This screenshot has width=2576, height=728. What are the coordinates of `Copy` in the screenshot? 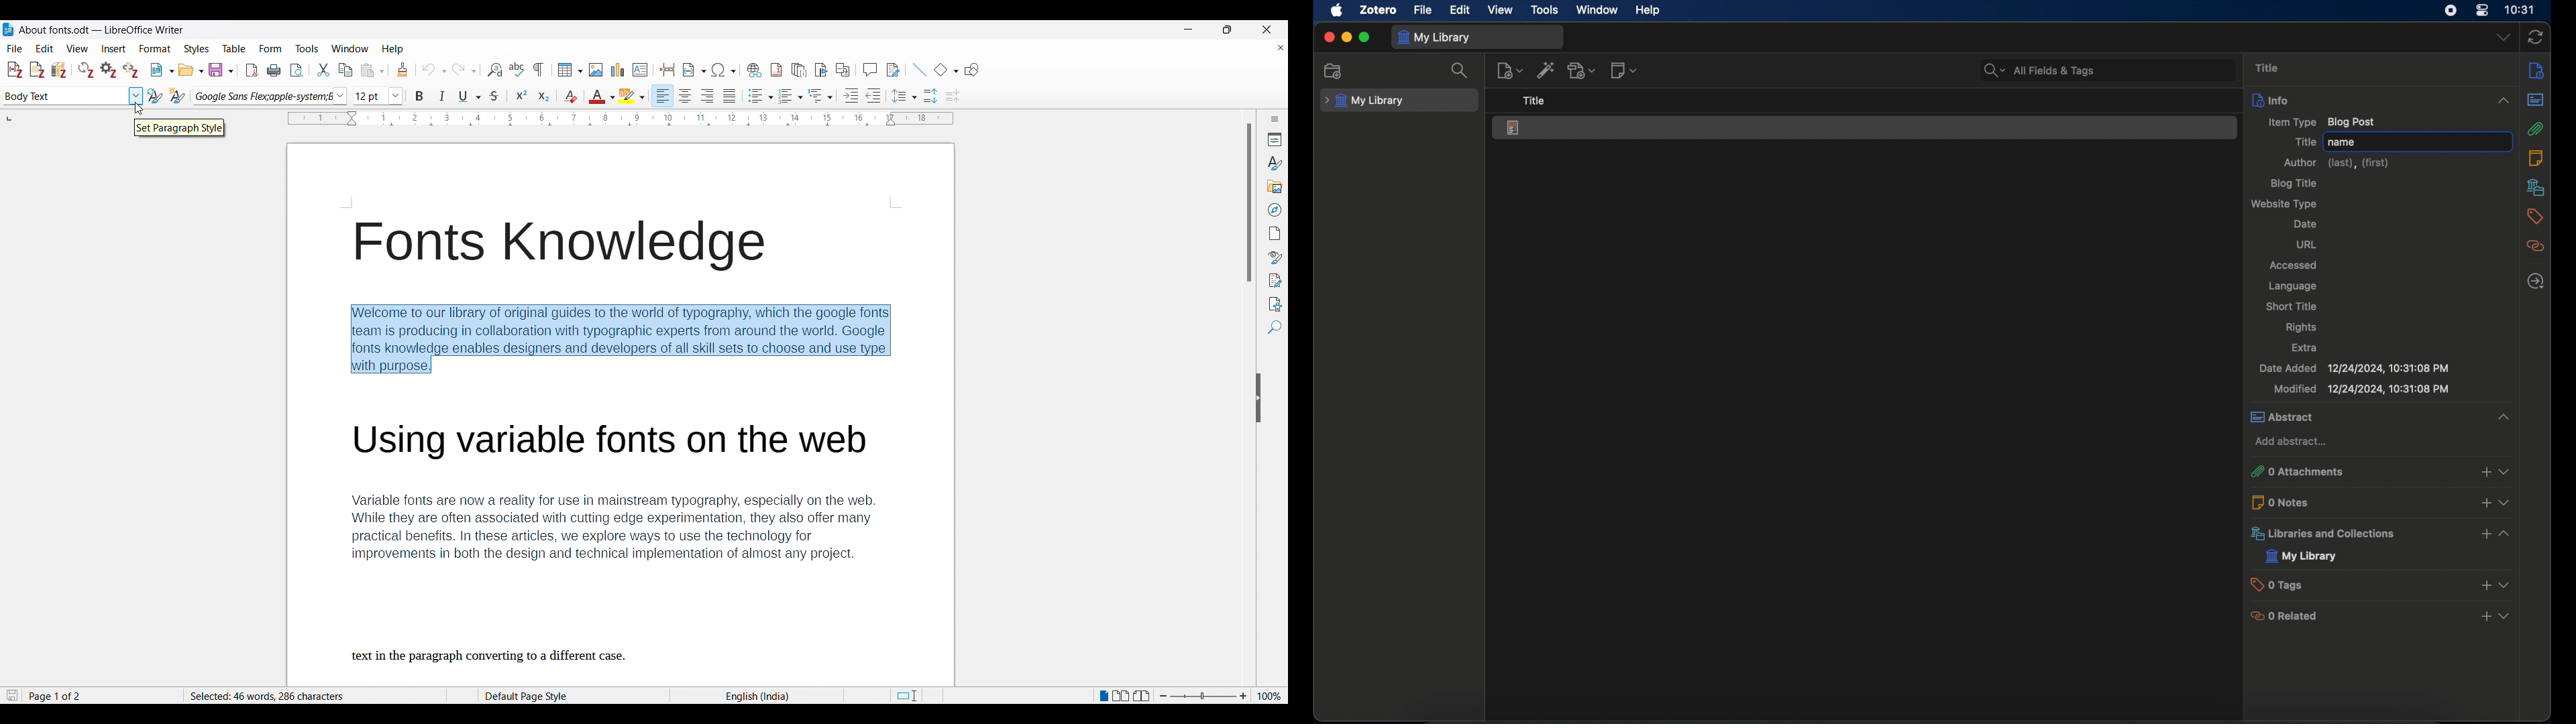 It's located at (346, 70).